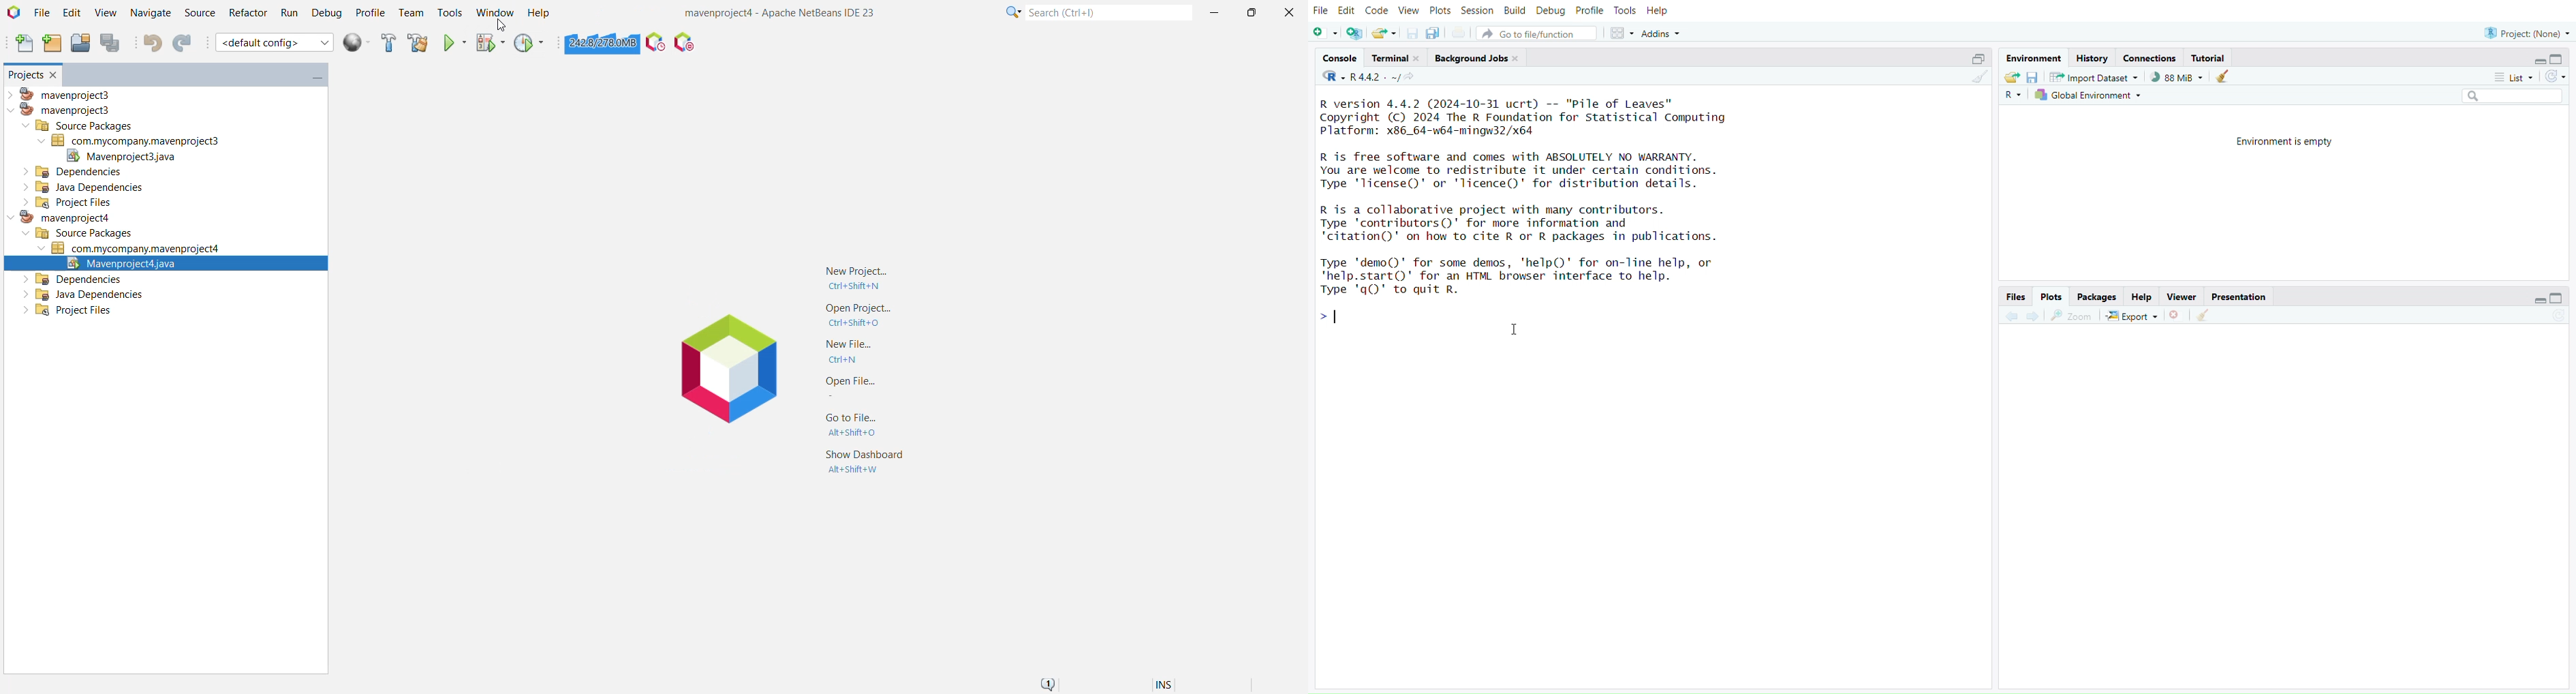 The height and width of the screenshot is (700, 2576). What do you see at coordinates (1377, 13) in the screenshot?
I see `code` at bounding box center [1377, 13].